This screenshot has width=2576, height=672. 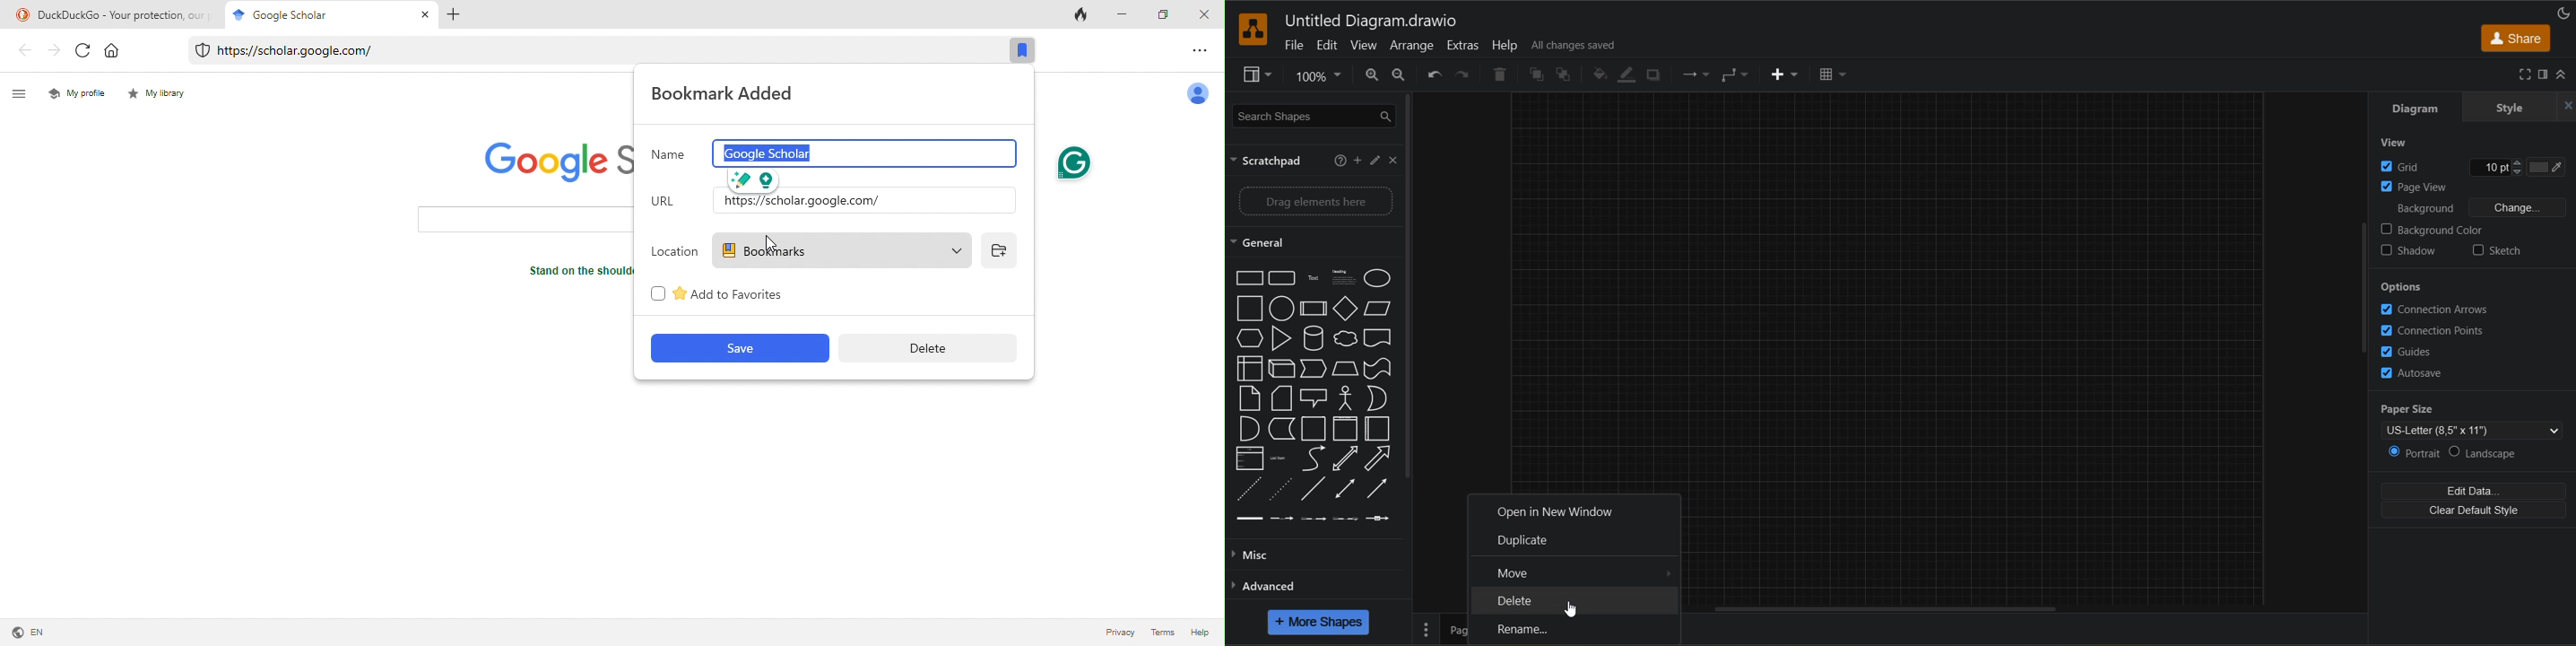 I want to click on grid, so click(x=2406, y=165).